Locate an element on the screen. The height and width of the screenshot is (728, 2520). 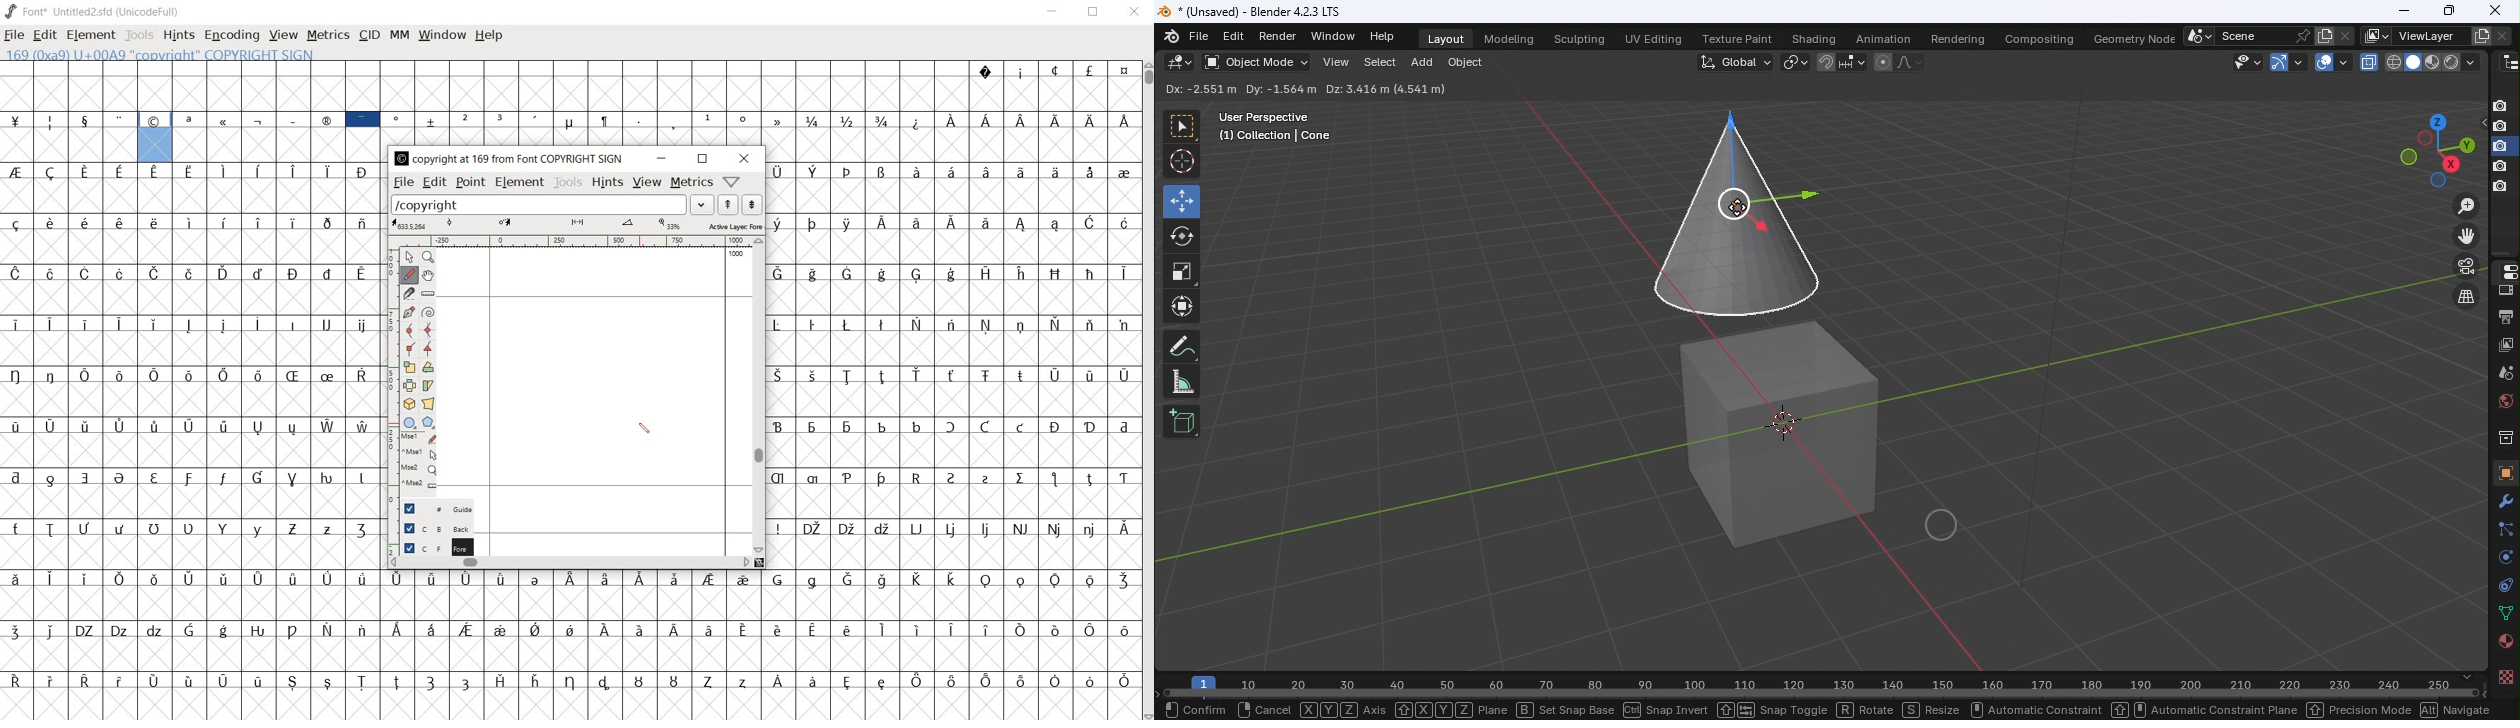
UV editing is located at coordinates (1657, 36).